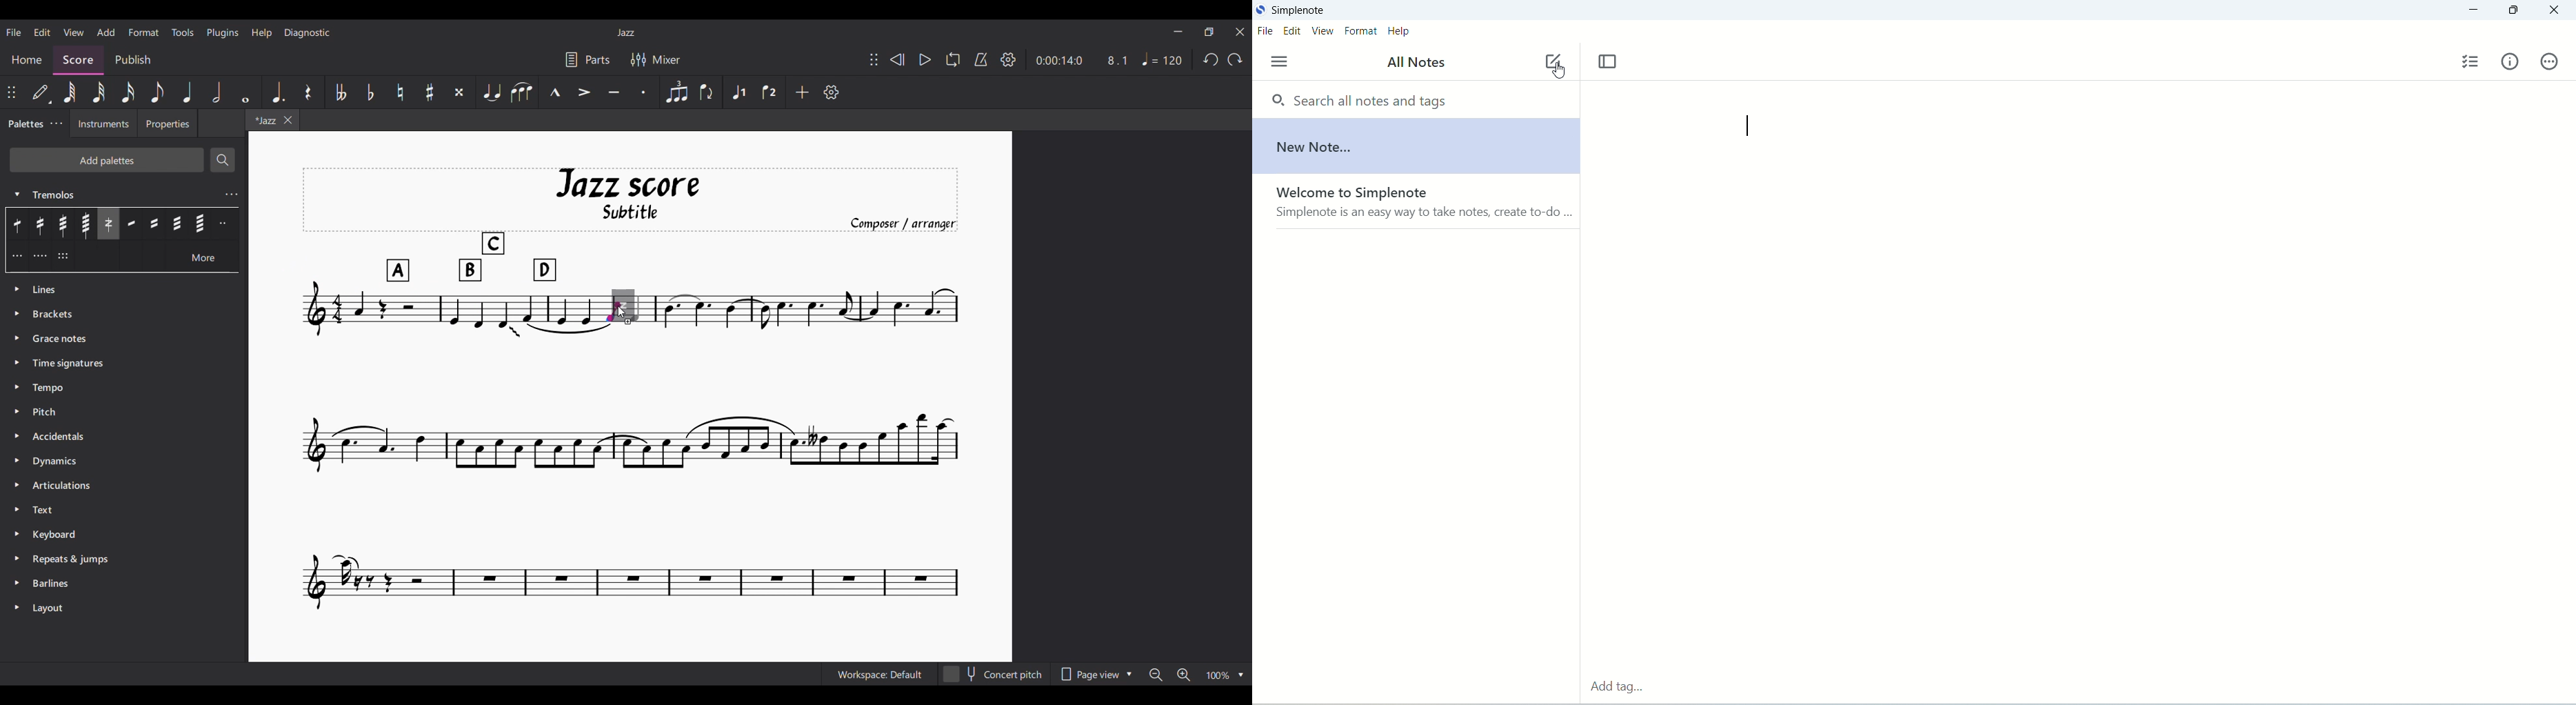 The height and width of the screenshot is (728, 2576). I want to click on Tempo, so click(1163, 59).